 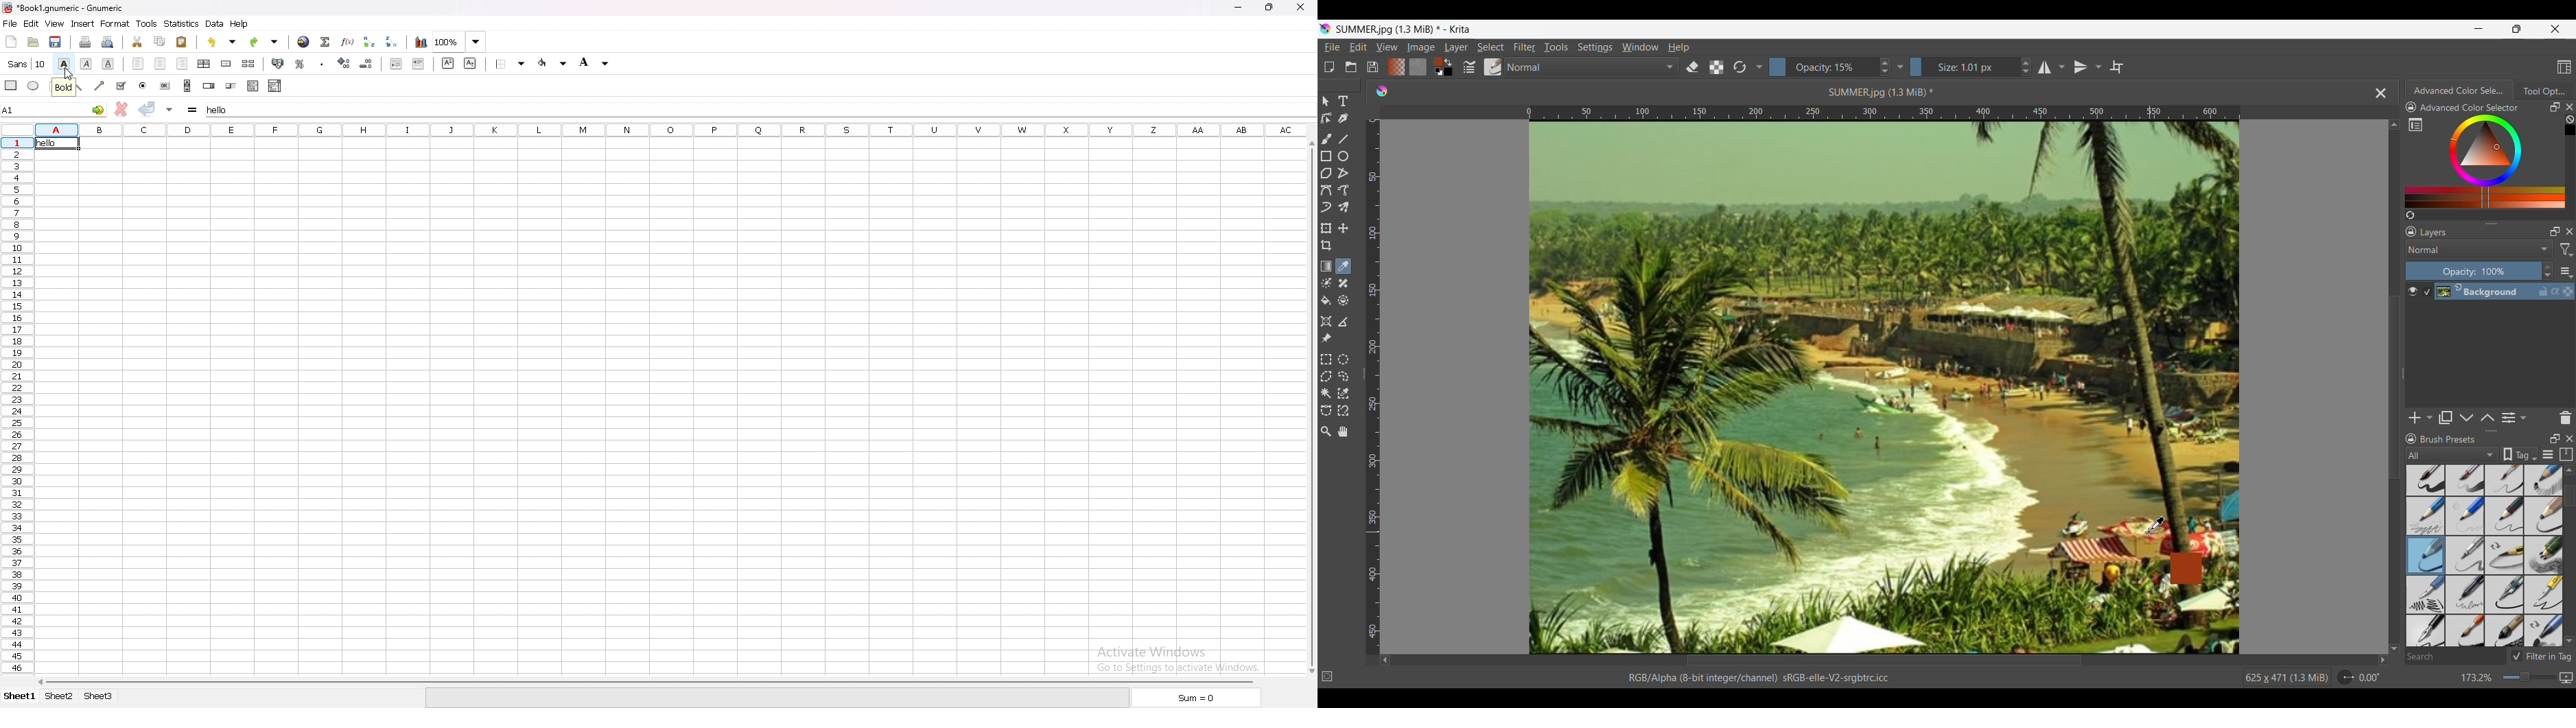 I want to click on Contiguous selection tool, so click(x=1325, y=394).